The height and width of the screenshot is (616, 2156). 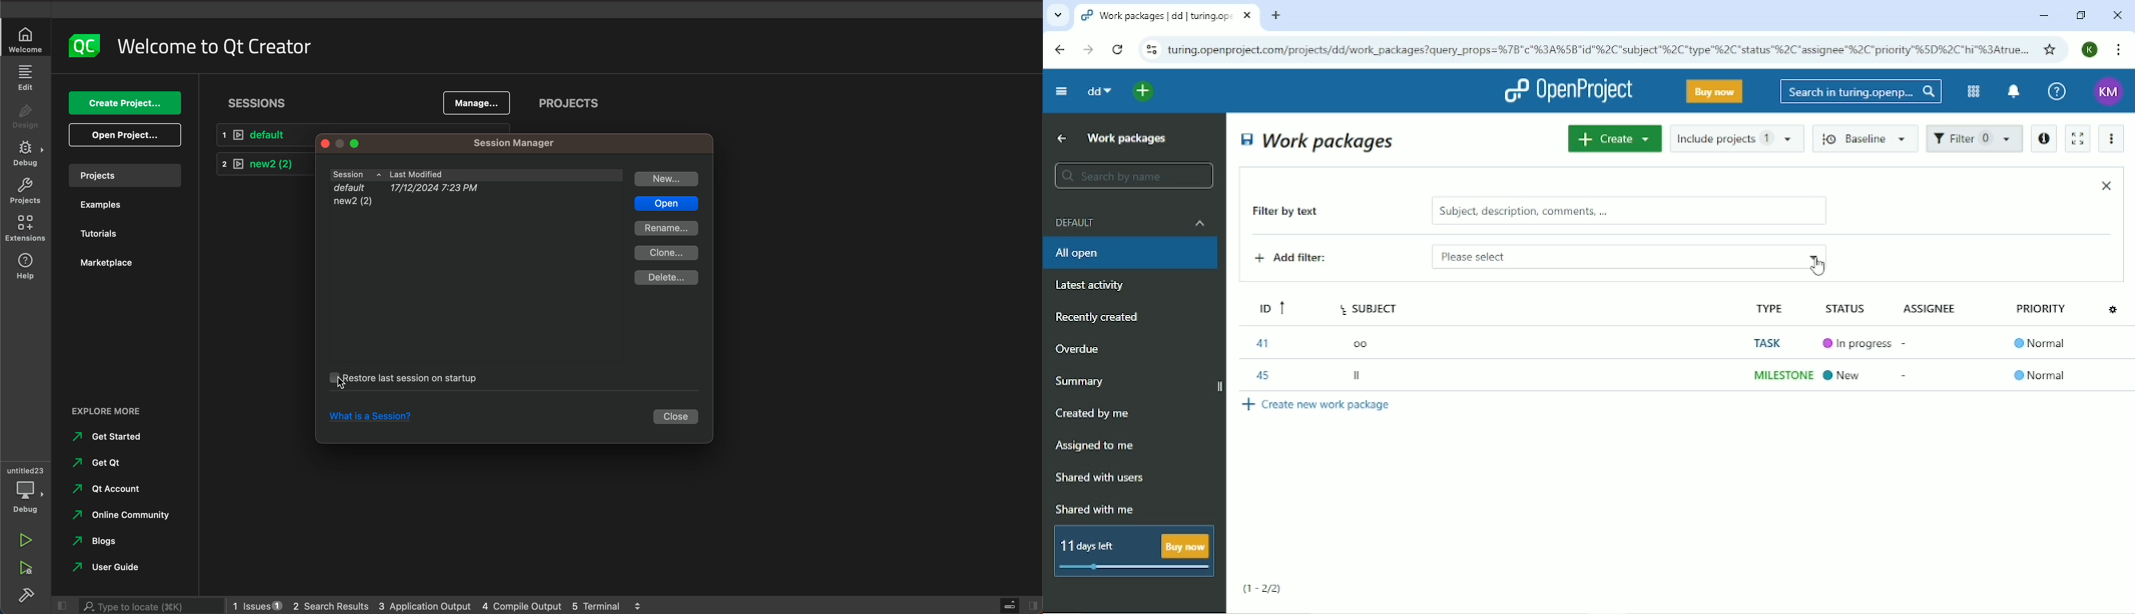 What do you see at coordinates (1117, 49) in the screenshot?
I see `Reload this page` at bounding box center [1117, 49].